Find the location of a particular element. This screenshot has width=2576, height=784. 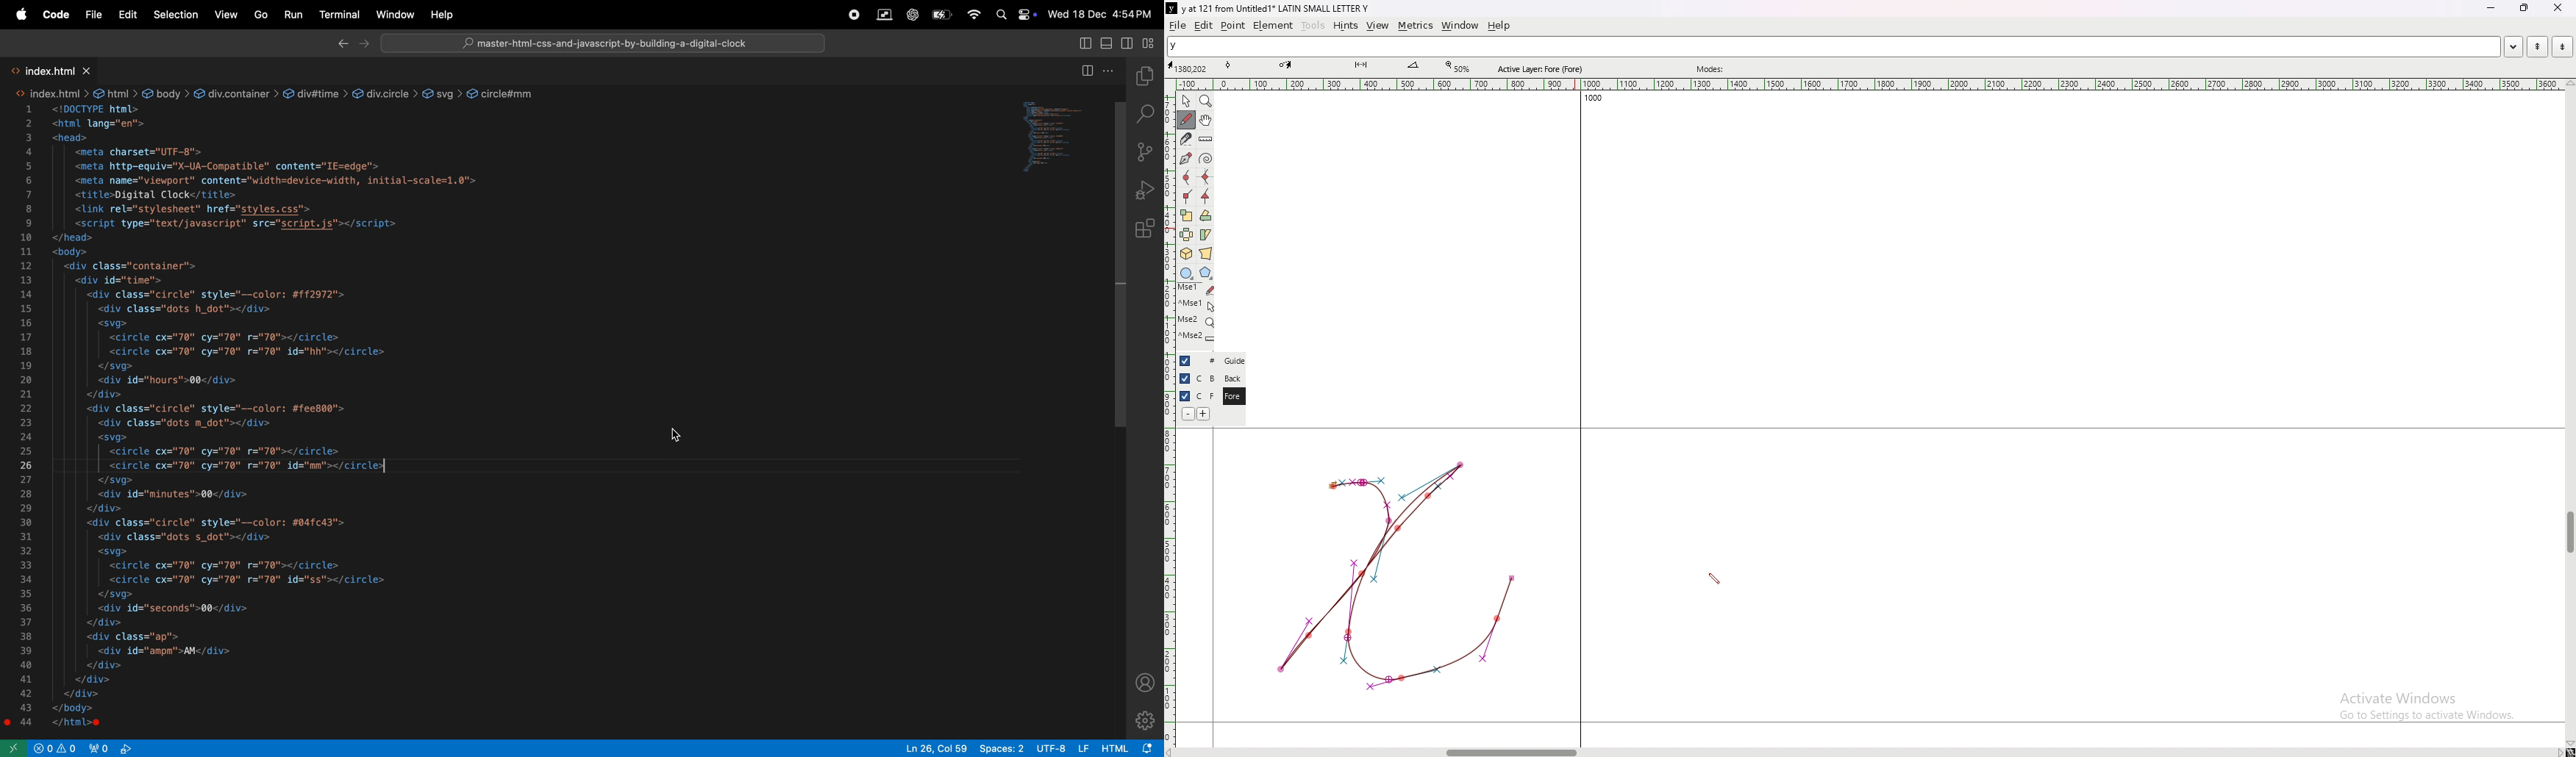

view port is located at coordinates (57, 747).